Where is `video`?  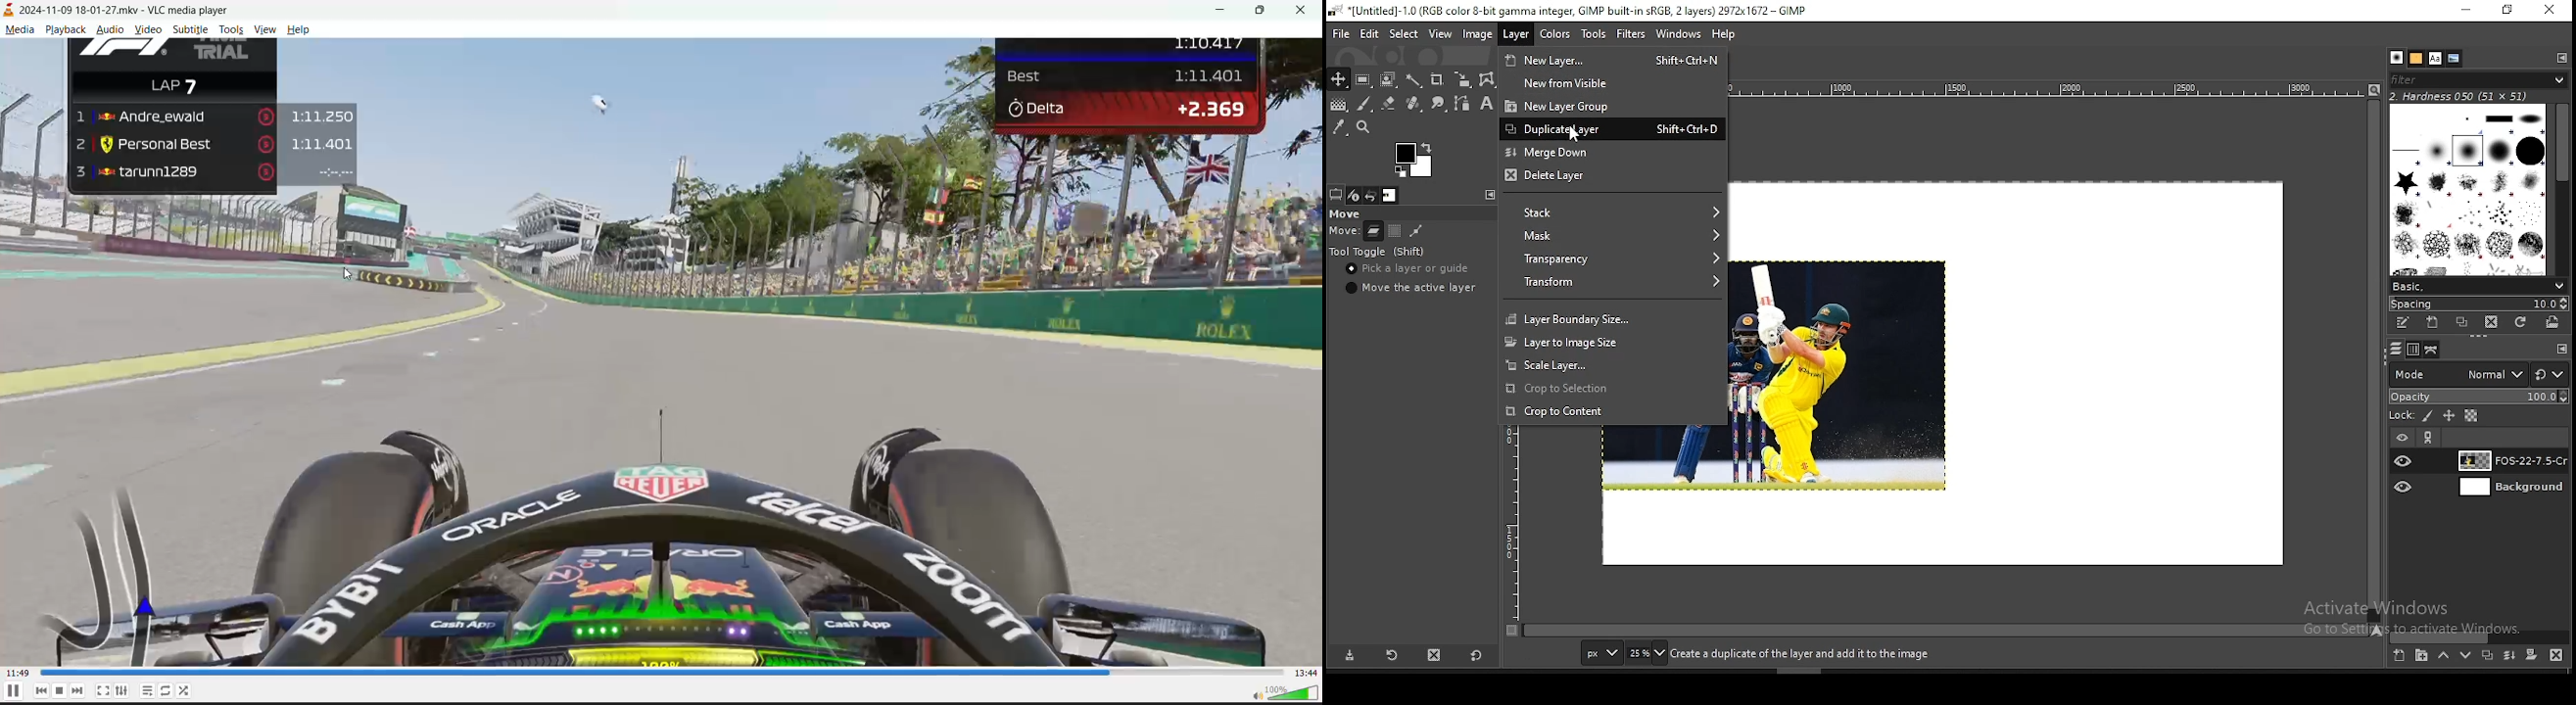
video is located at coordinates (151, 30).